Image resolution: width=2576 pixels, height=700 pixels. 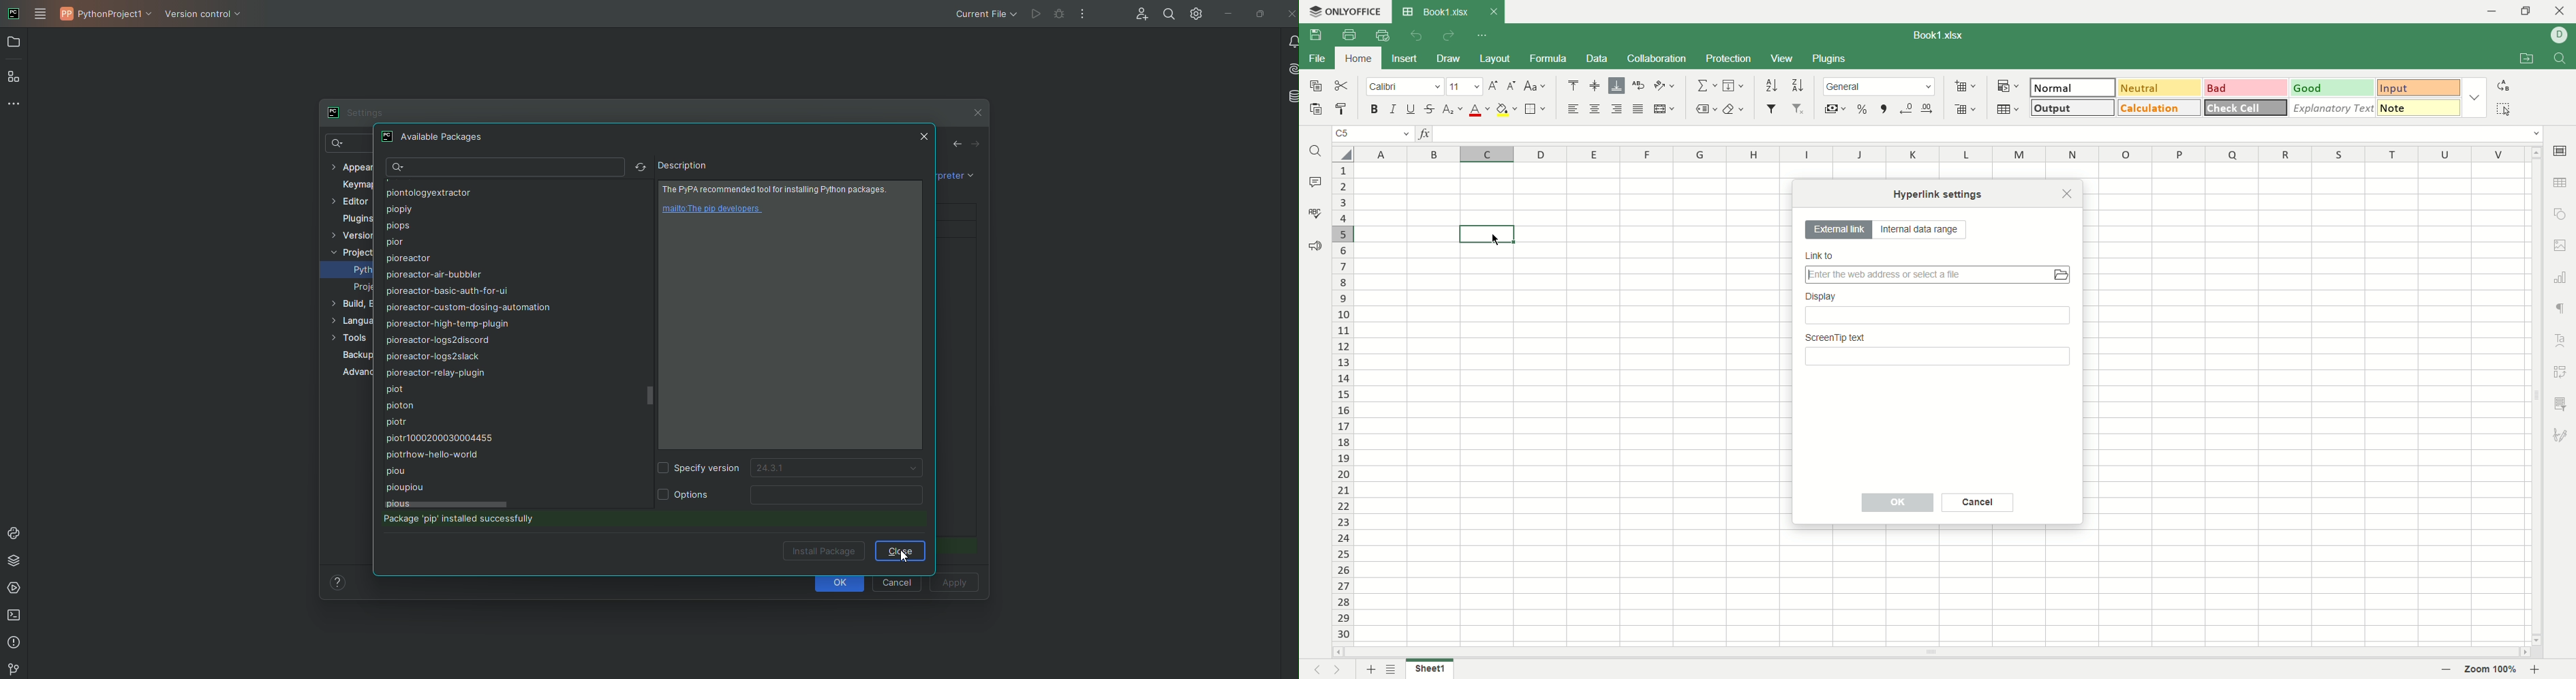 I want to click on quick print, so click(x=1381, y=35).